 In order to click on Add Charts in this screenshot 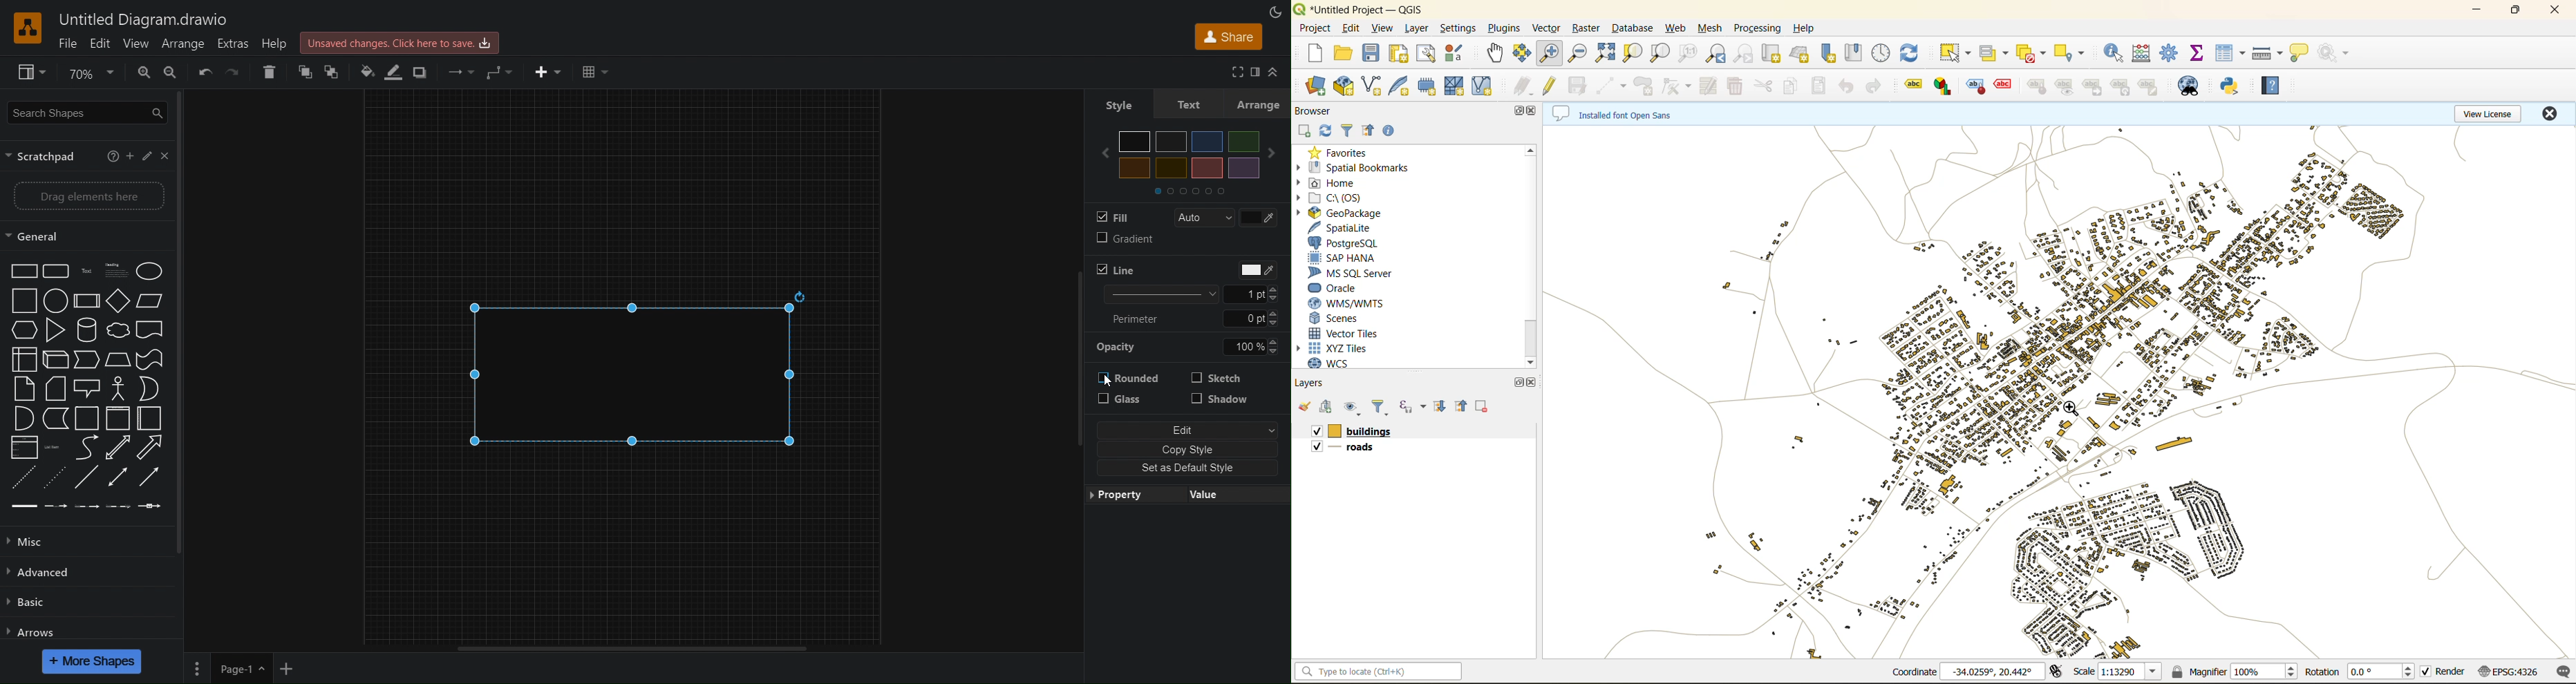, I will do `click(1945, 88)`.